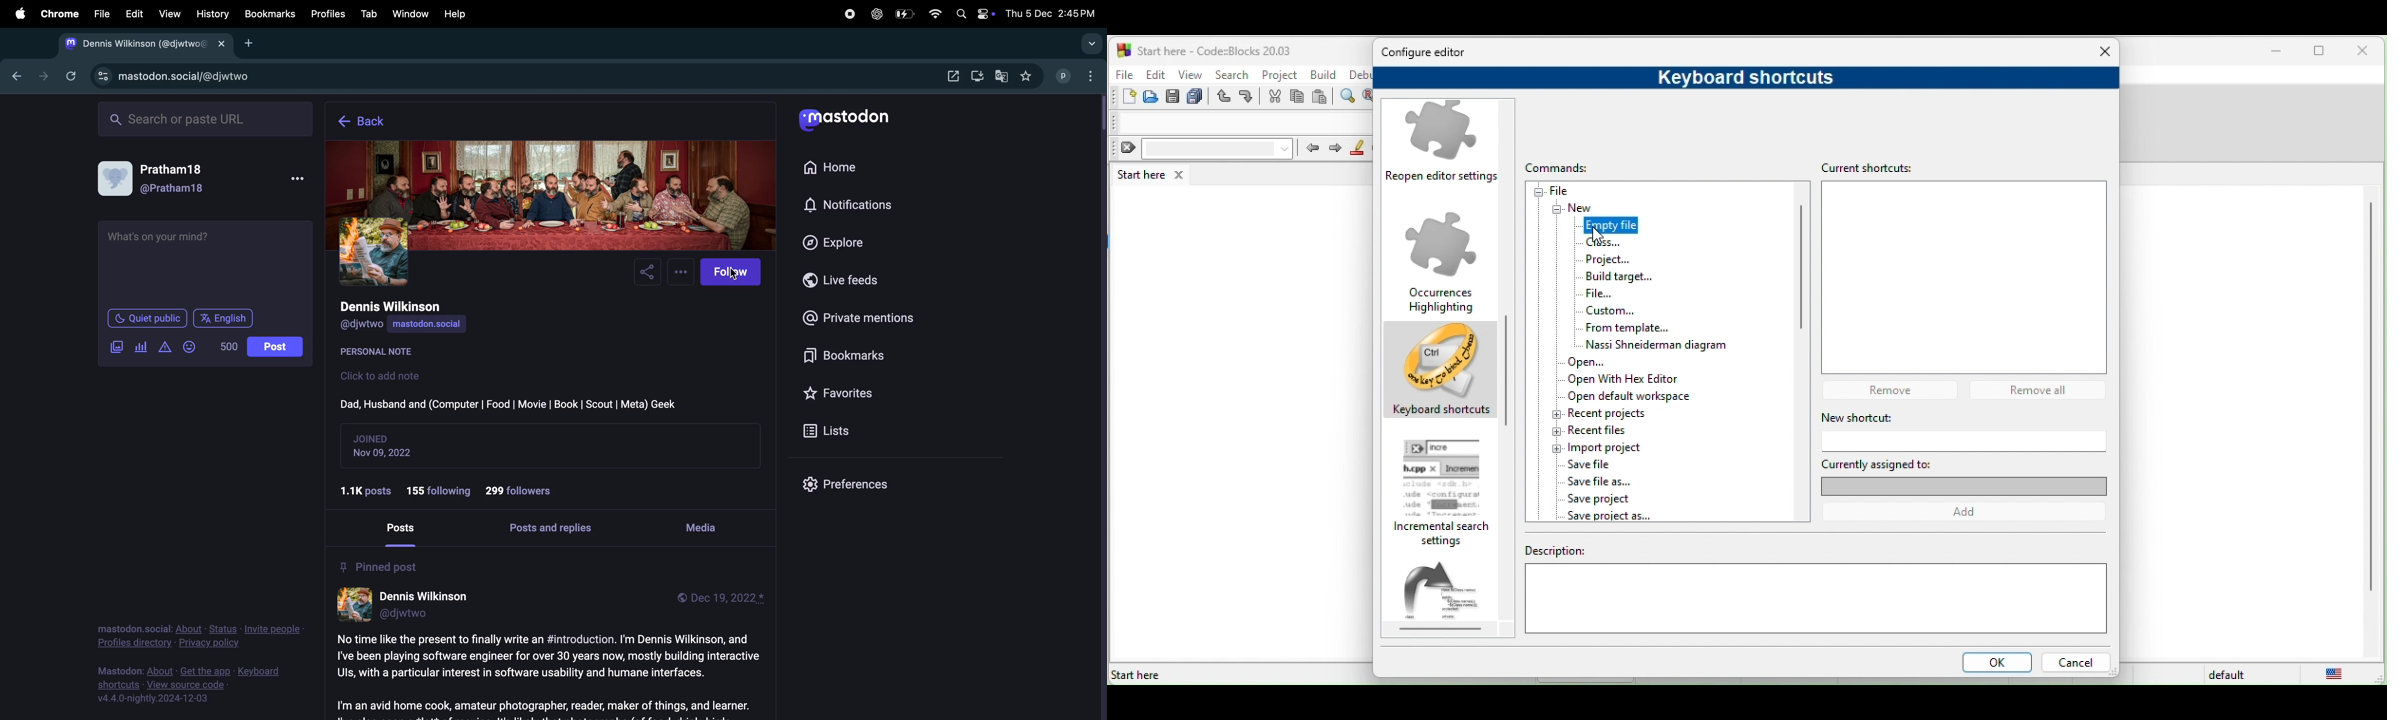 The width and height of the screenshot is (2408, 728). Describe the element at coordinates (180, 685) in the screenshot. I see `view source code` at that location.